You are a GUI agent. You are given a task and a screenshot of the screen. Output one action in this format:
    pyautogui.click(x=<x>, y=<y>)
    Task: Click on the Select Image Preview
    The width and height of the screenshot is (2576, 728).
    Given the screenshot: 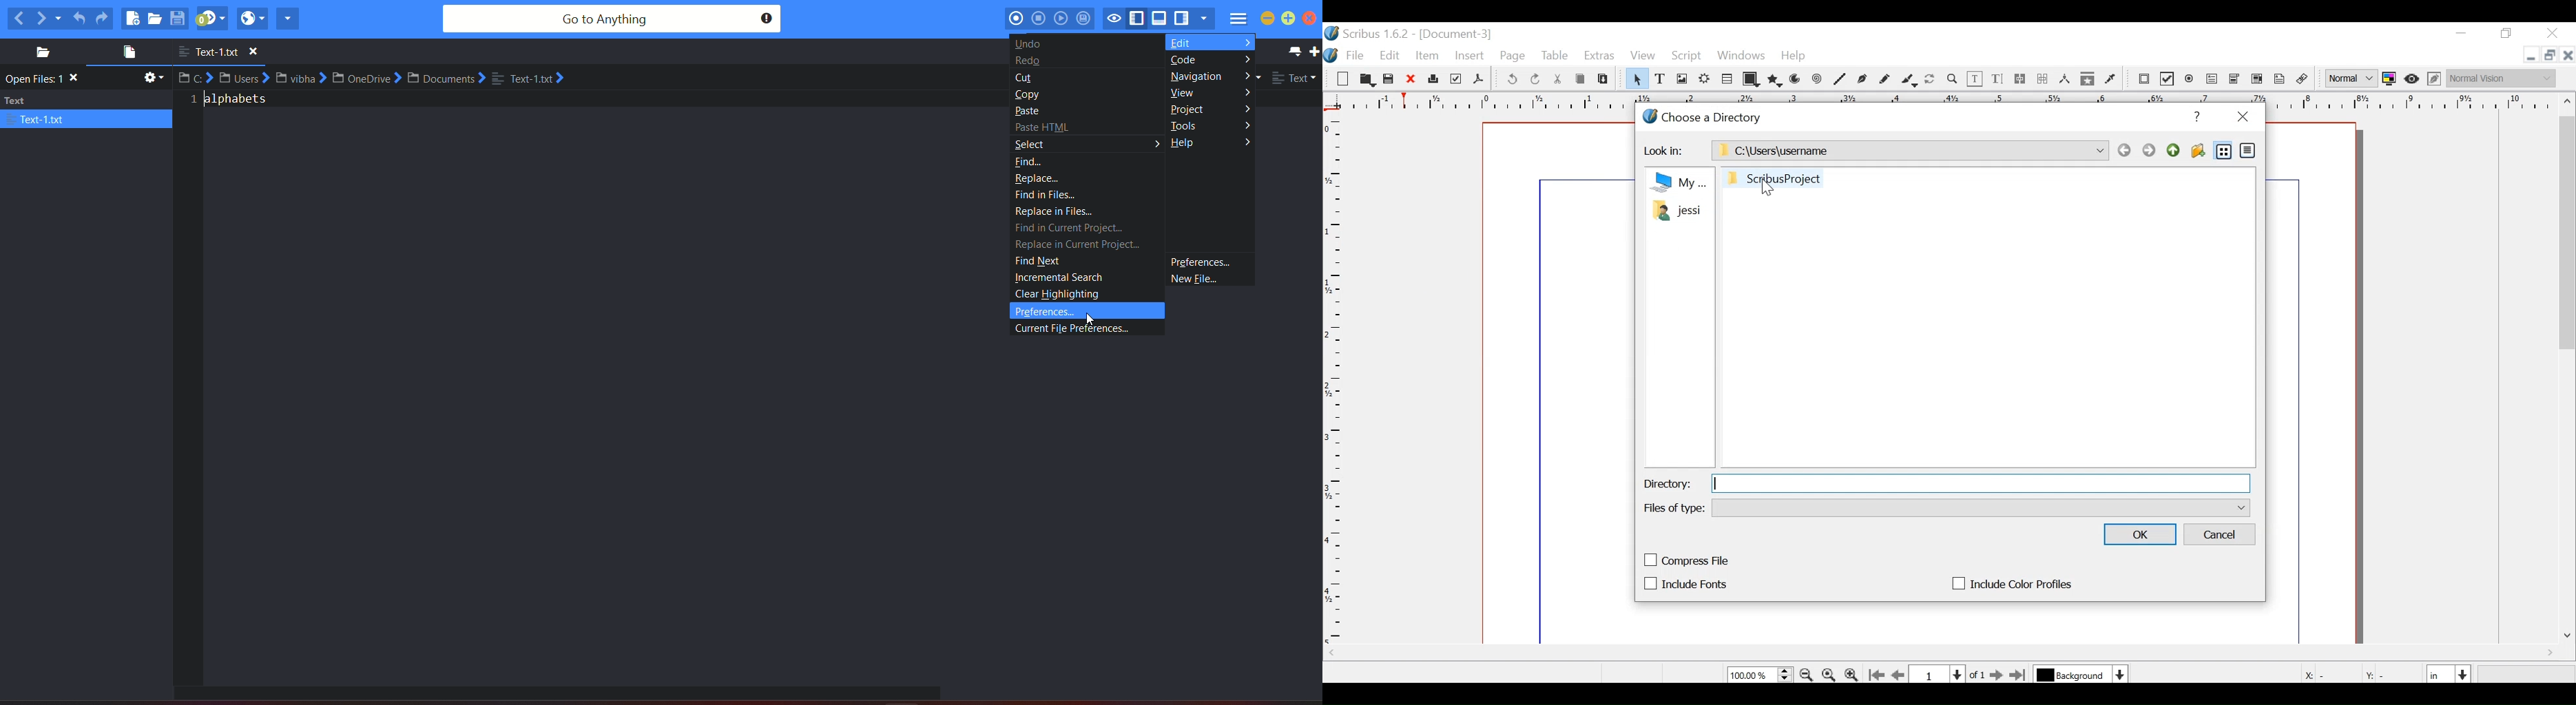 What is the action you would take?
    pyautogui.click(x=2352, y=78)
    